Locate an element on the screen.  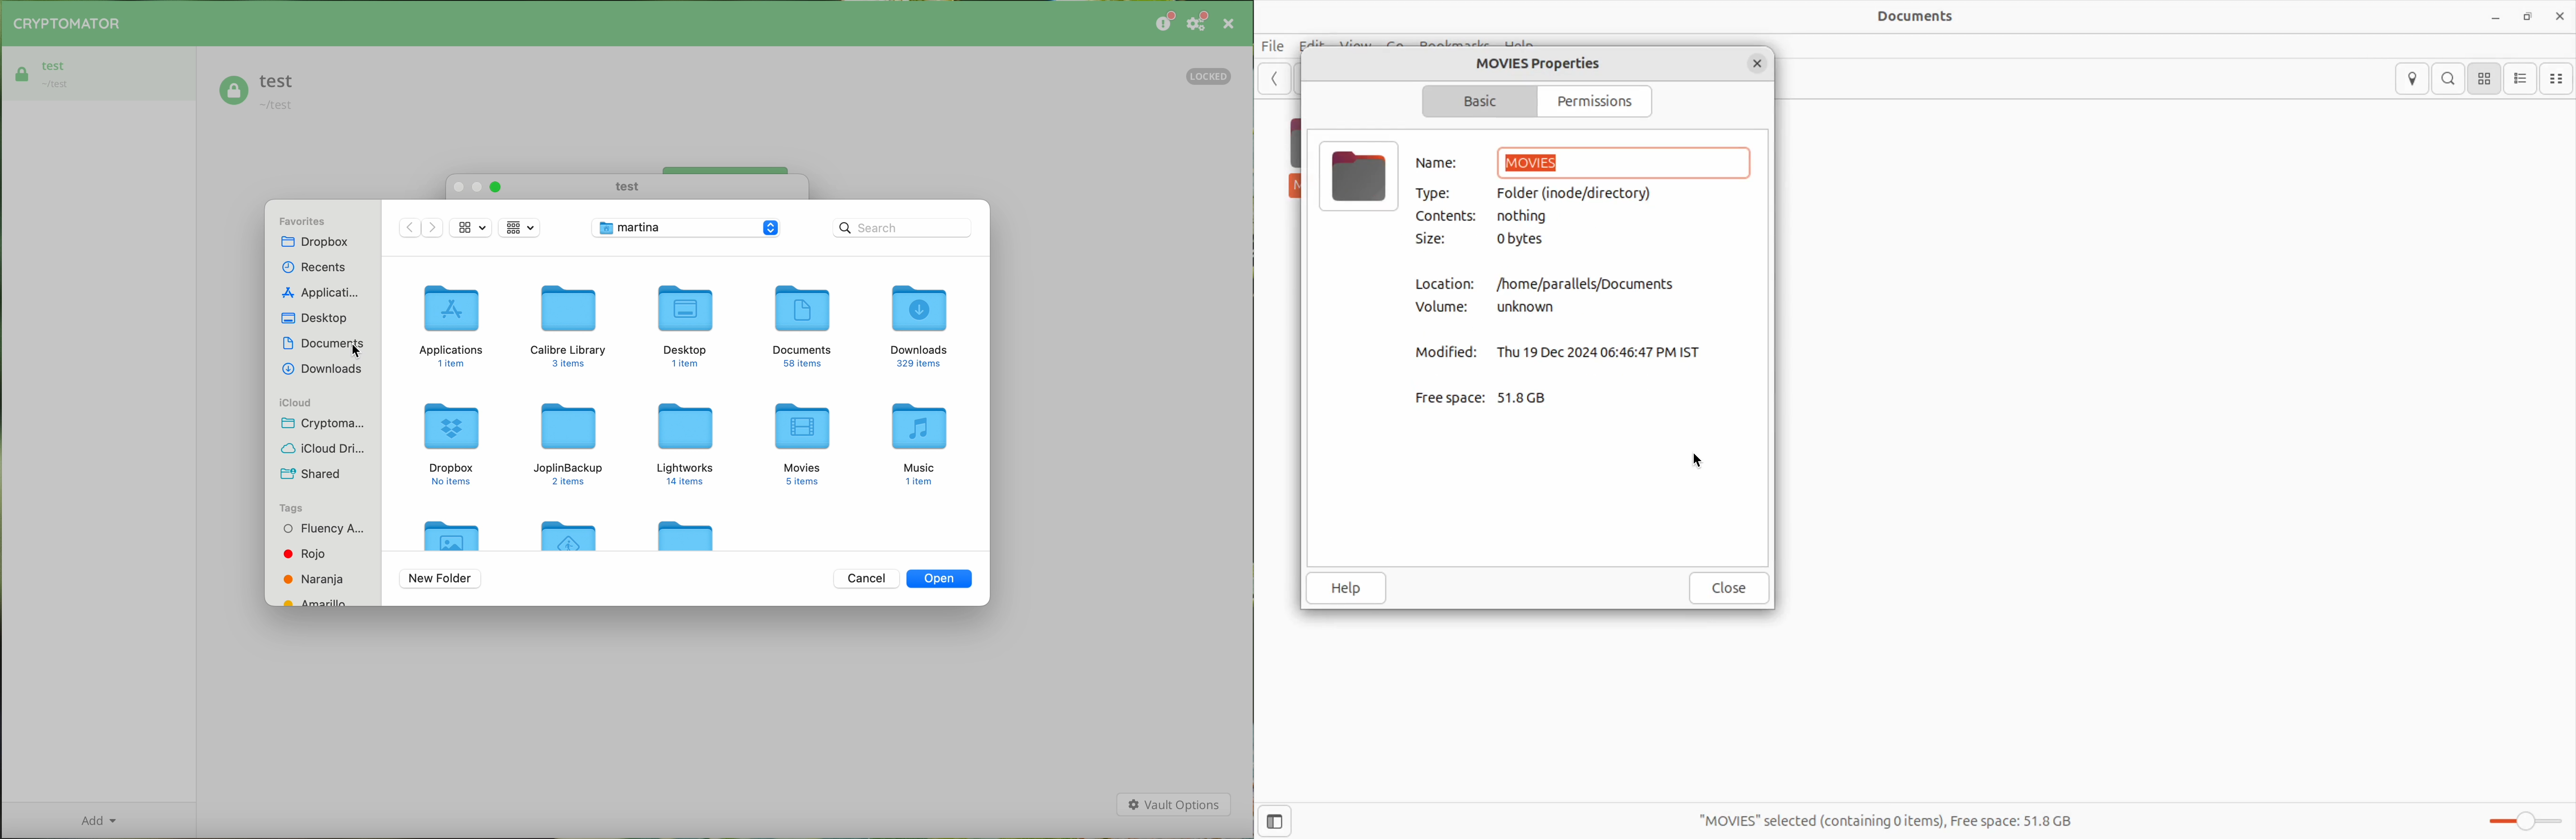
side bar is located at coordinates (1275, 823).